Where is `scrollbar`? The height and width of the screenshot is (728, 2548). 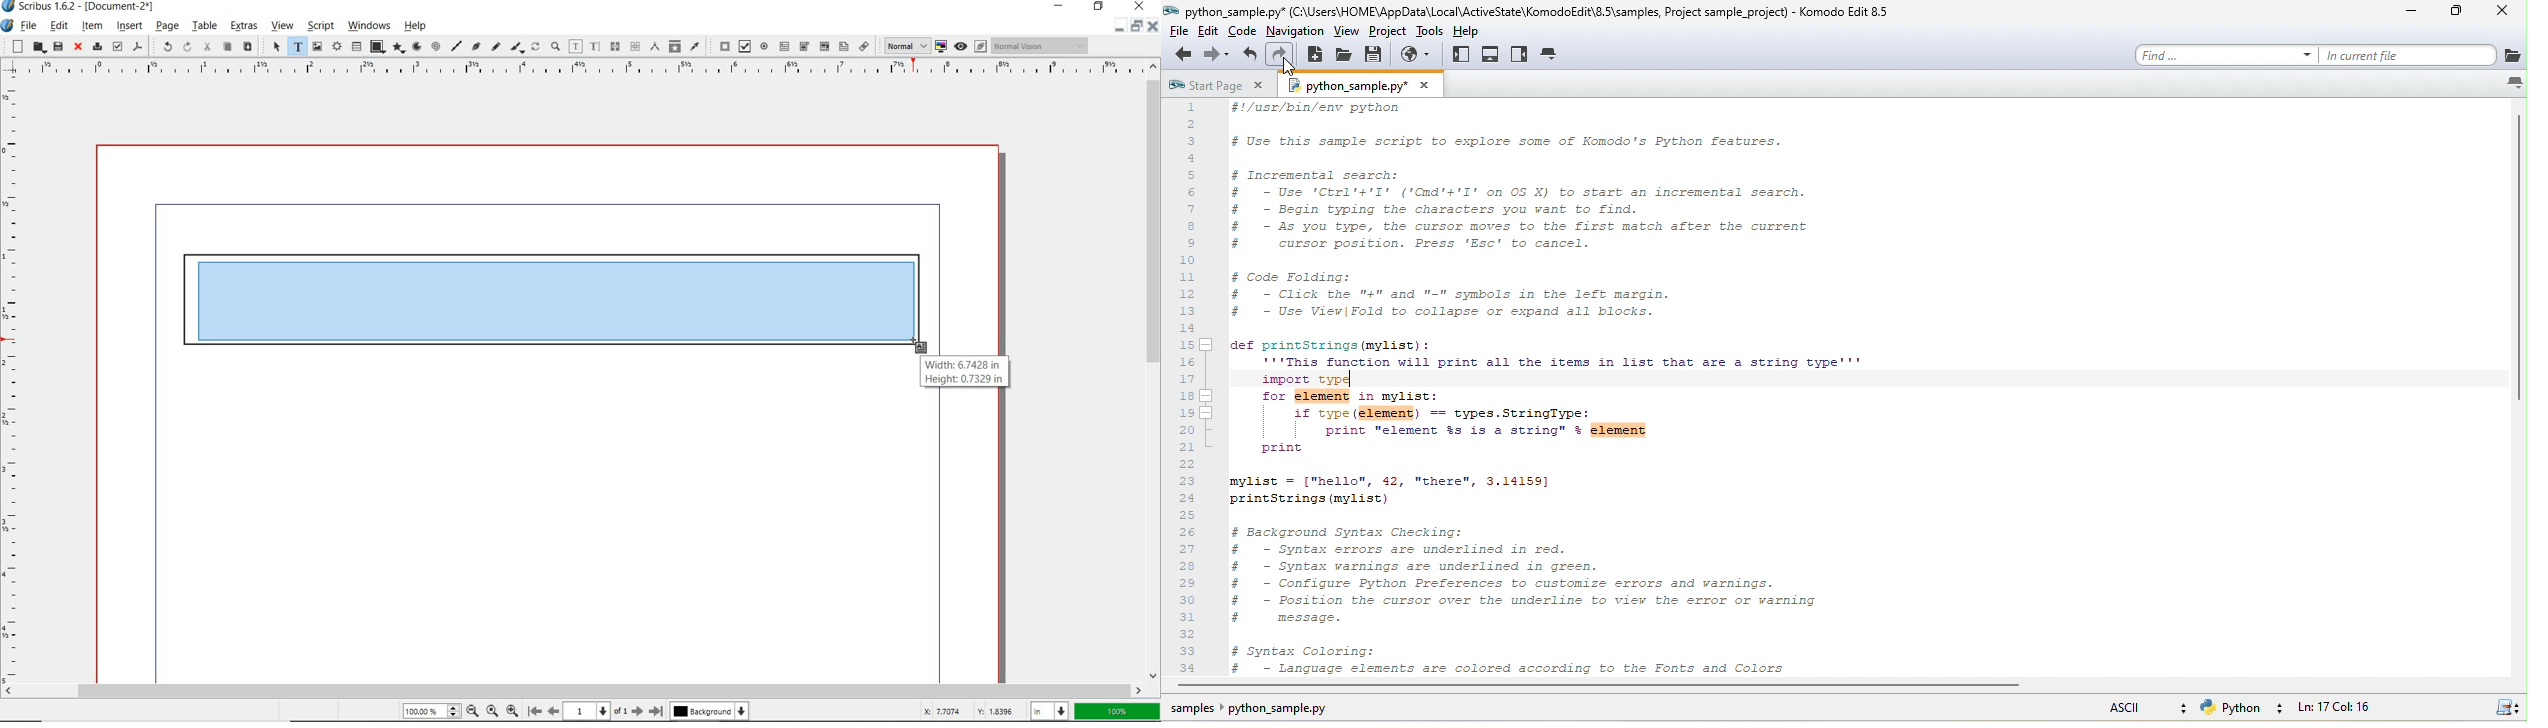
scrollbar is located at coordinates (574, 689).